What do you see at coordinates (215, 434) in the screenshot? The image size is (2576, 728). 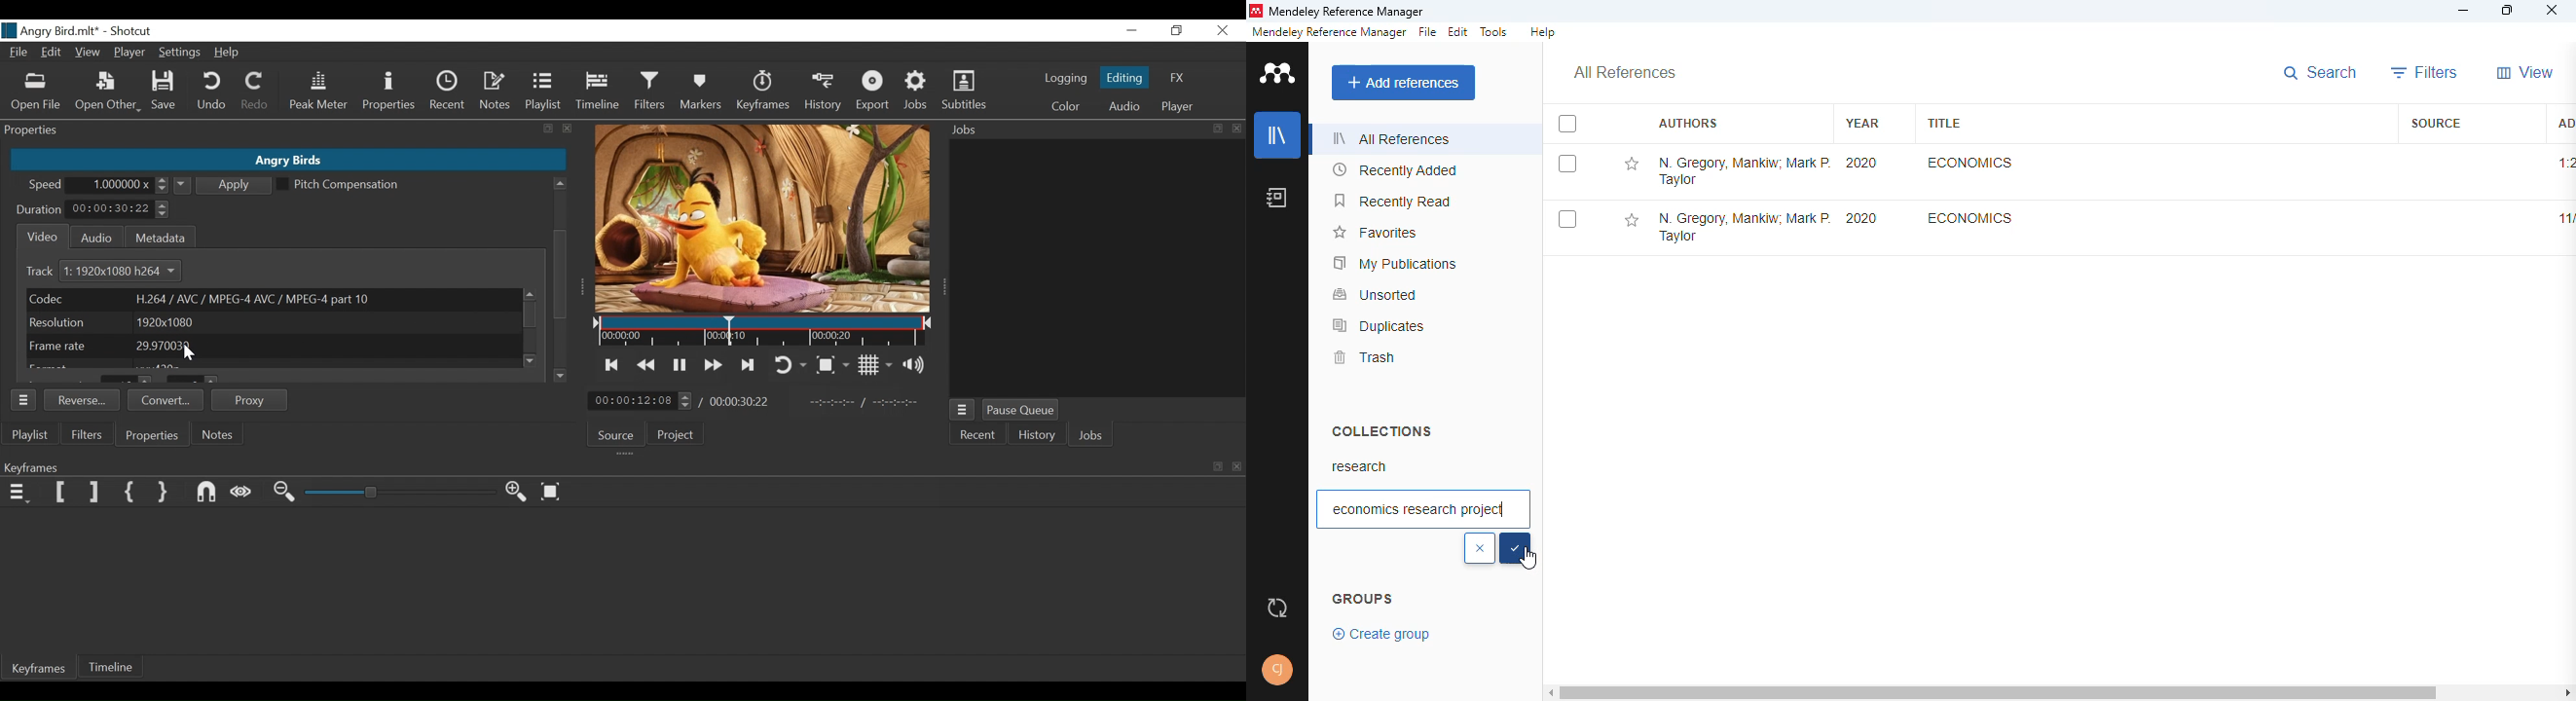 I see `Notes` at bounding box center [215, 434].